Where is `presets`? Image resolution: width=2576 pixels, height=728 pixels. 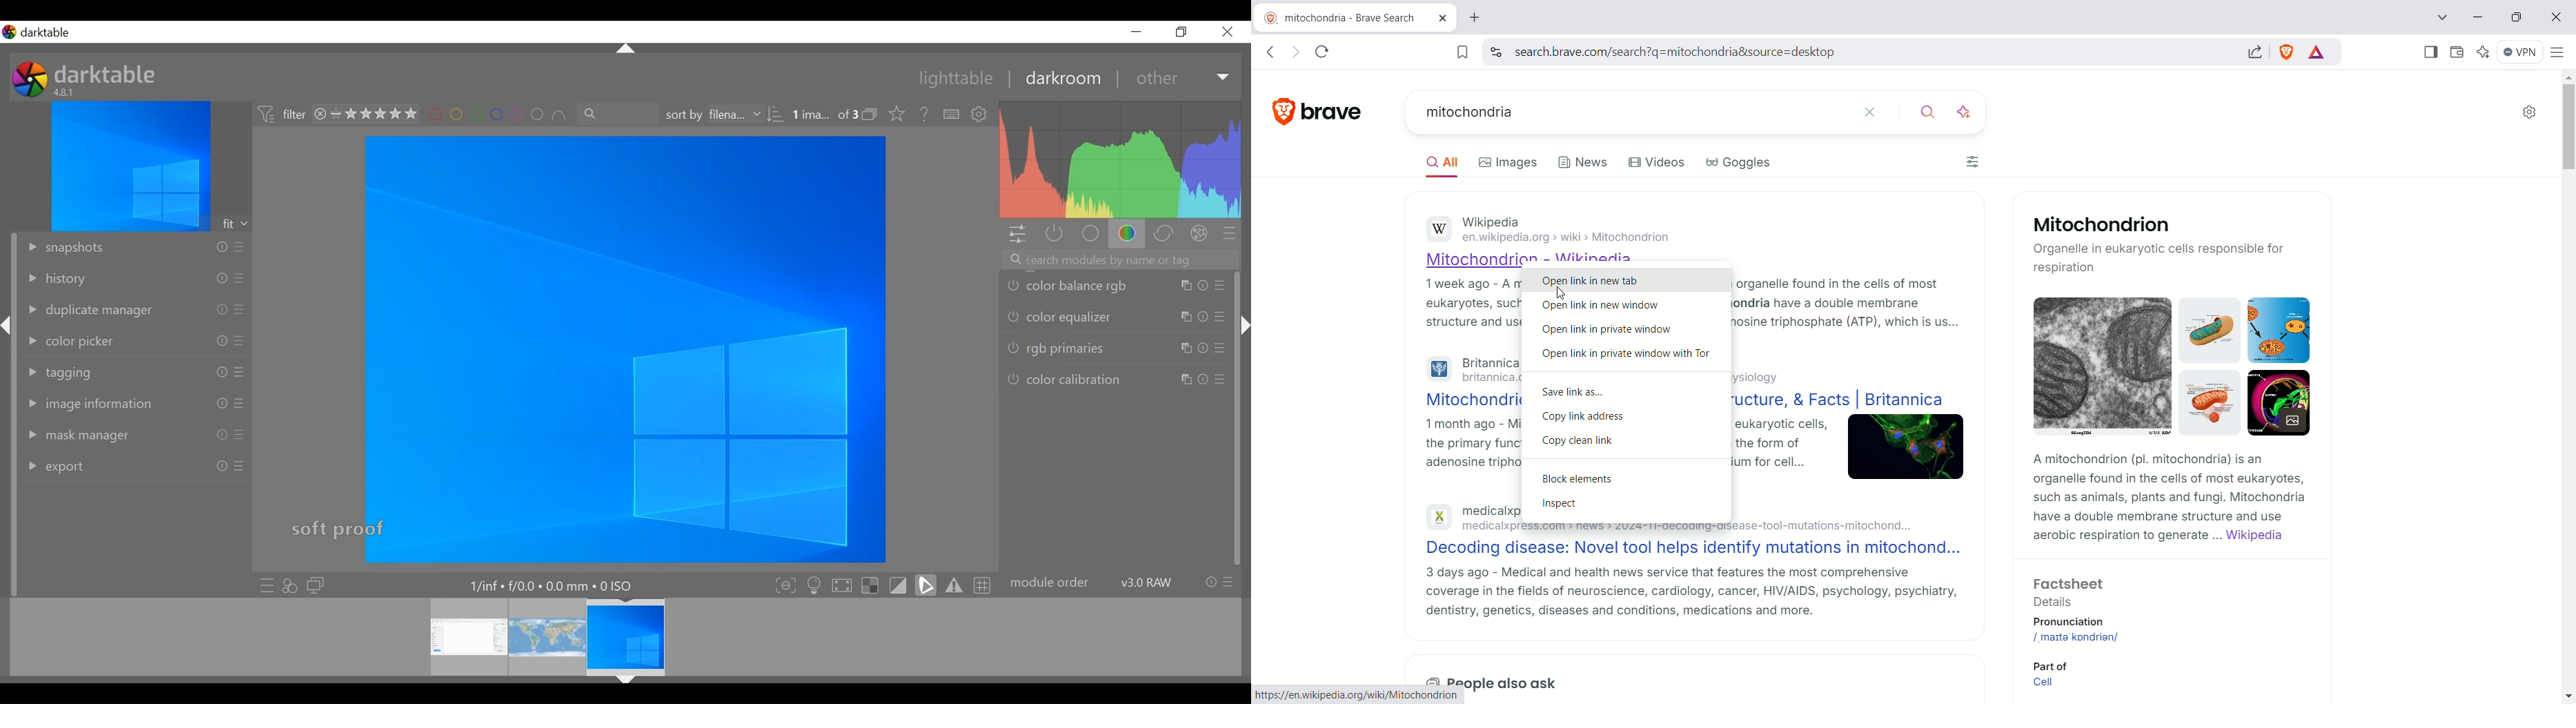 presets is located at coordinates (1230, 235).